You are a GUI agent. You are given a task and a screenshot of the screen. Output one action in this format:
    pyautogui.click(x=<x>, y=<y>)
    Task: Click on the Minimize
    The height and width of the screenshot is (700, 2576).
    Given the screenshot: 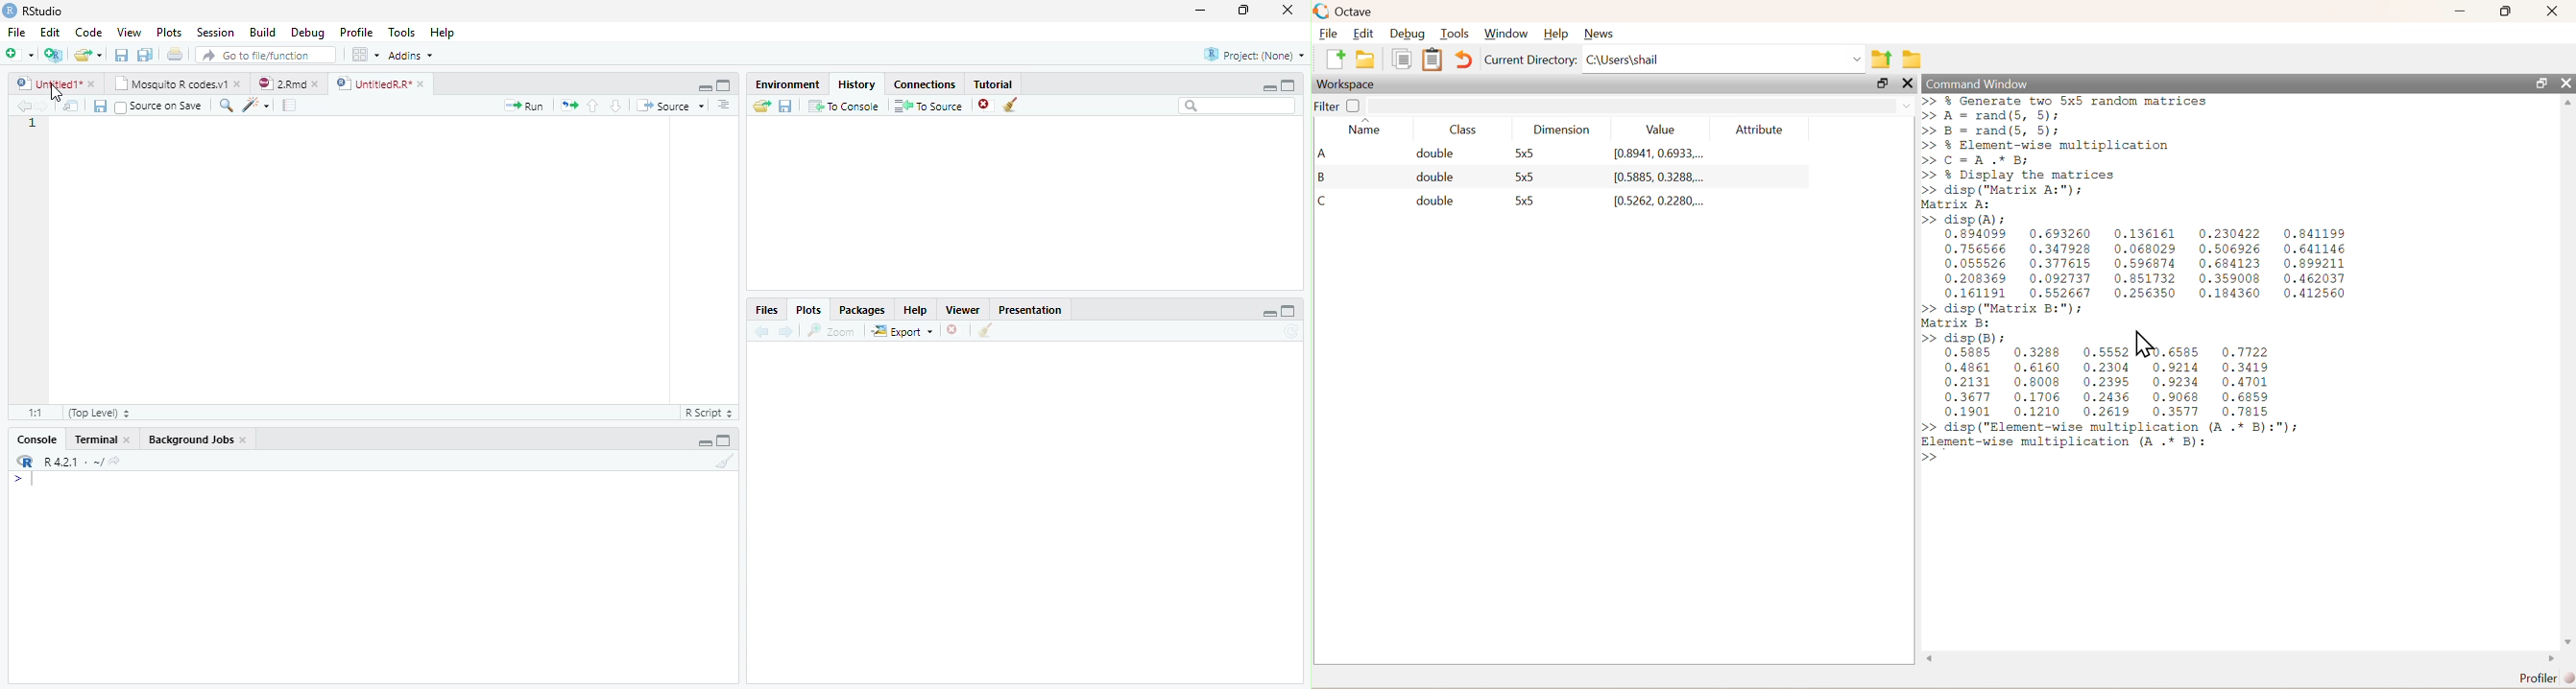 What is the action you would take?
    pyautogui.click(x=2461, y=11)
    